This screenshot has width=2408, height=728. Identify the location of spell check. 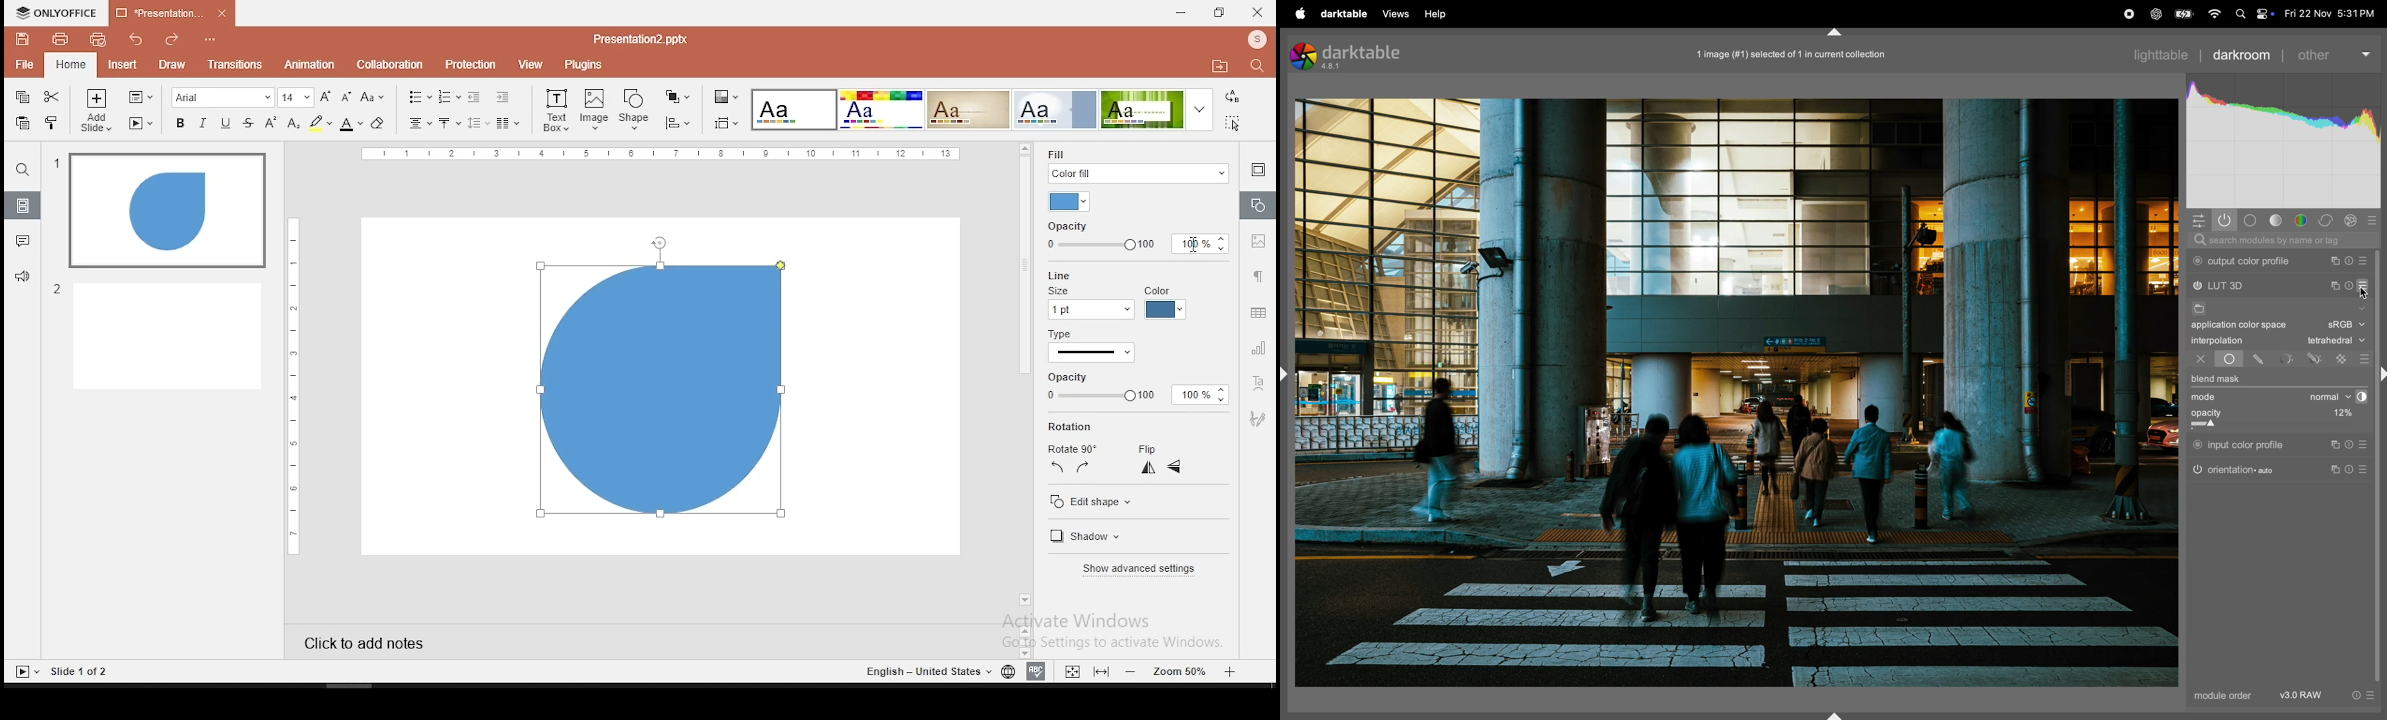
(1036, 672).